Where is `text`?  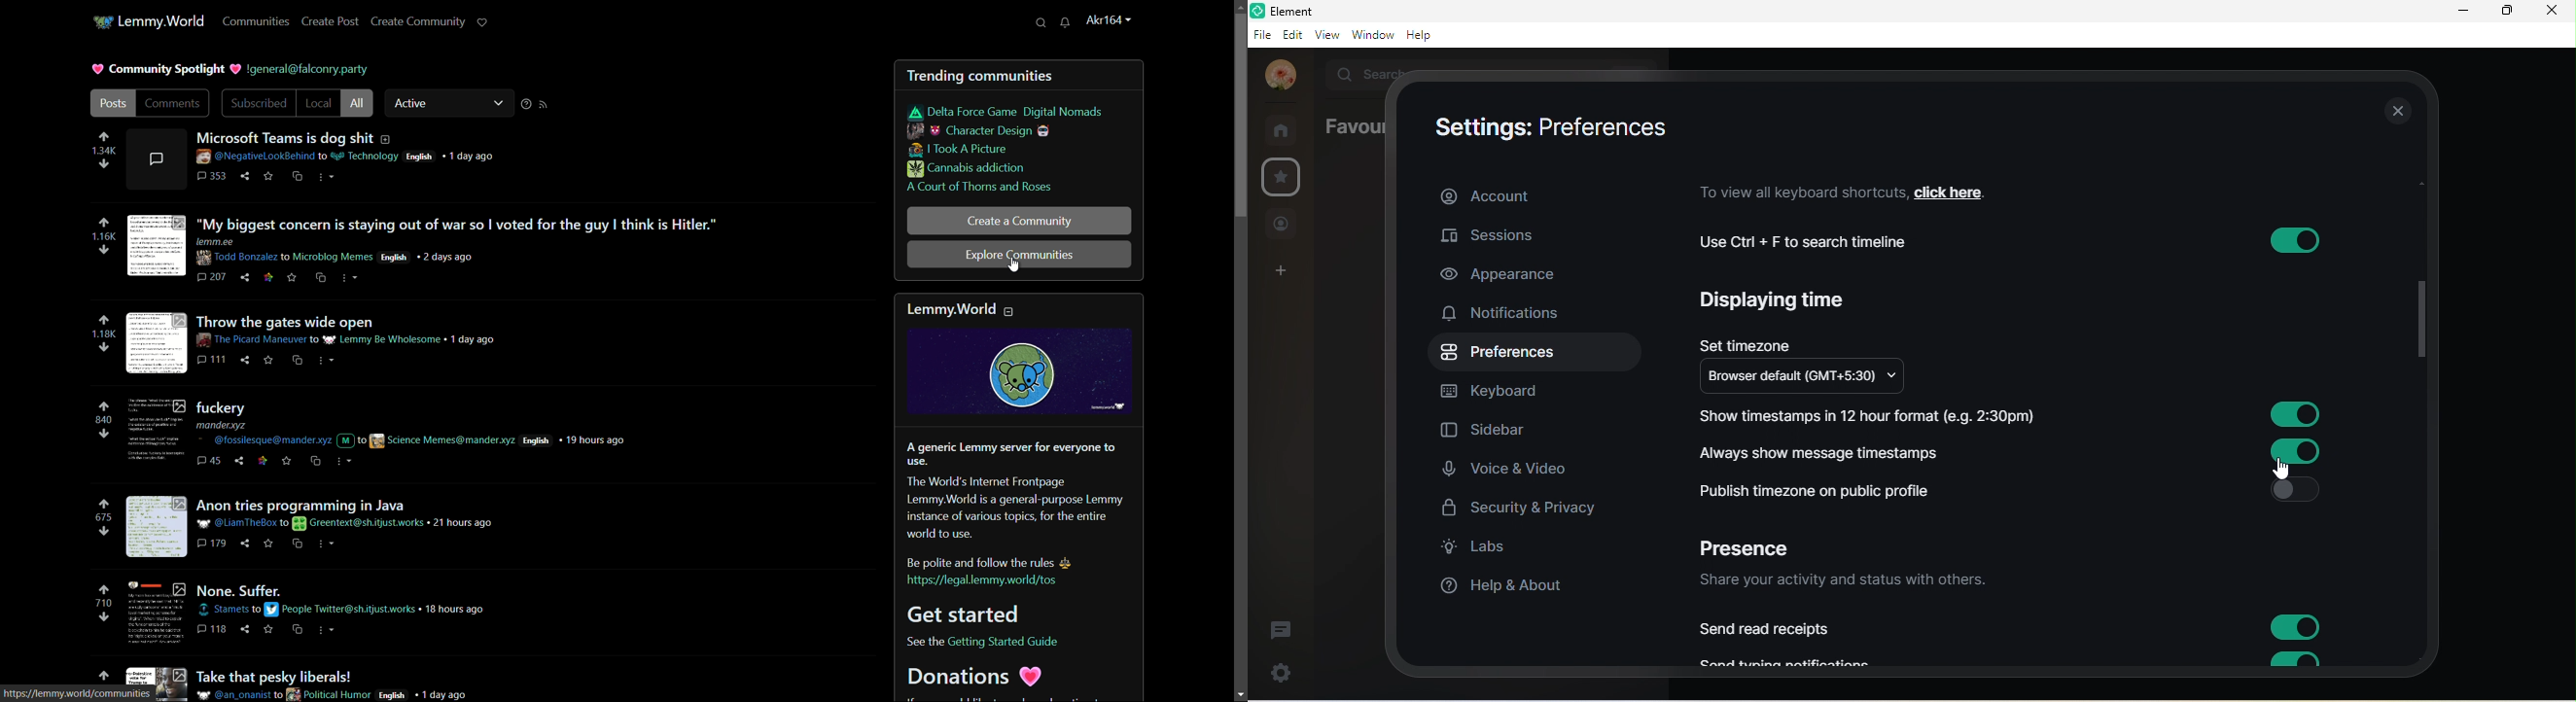 text is located at coordinates (961, 307).